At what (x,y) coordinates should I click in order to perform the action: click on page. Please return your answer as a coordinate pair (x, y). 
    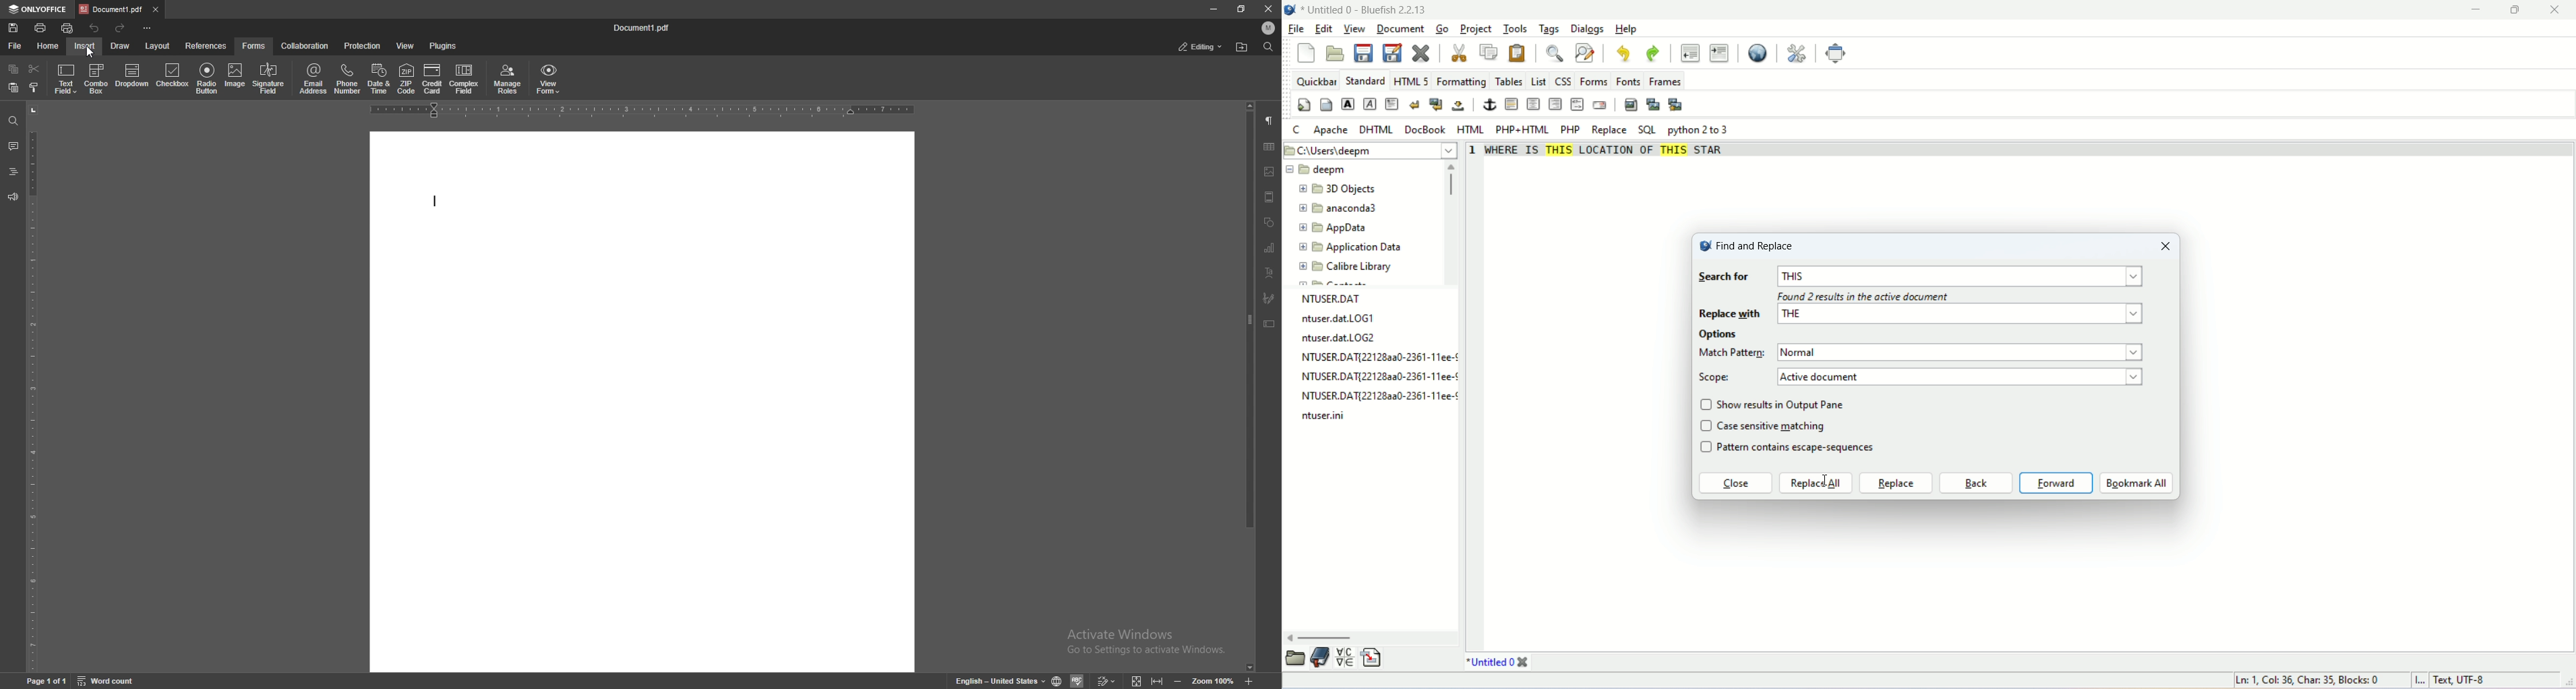
    Looking at the image, I should click on (47, 681).